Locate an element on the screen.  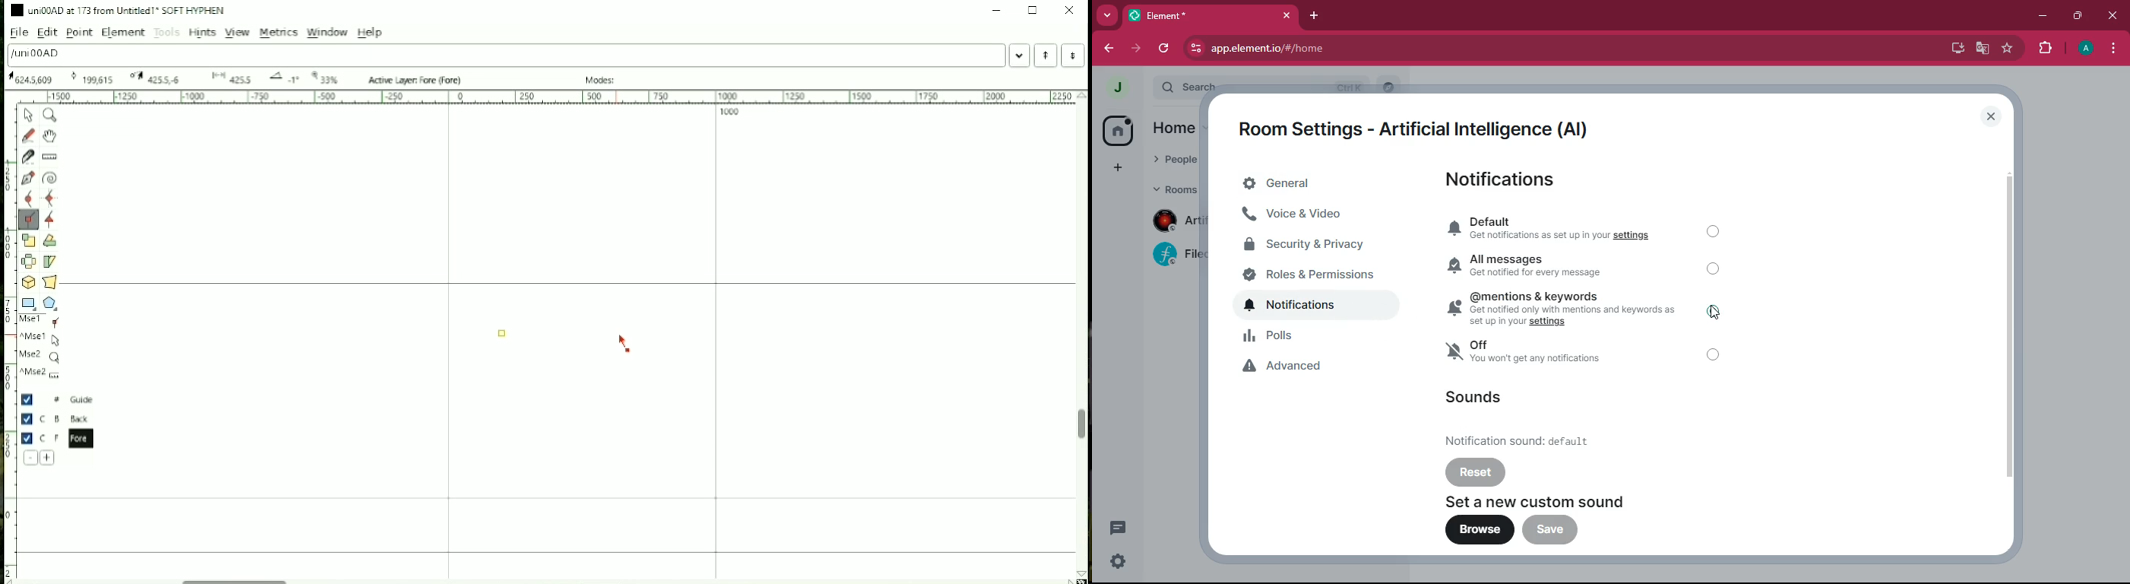
refresh is located at coordinates (1165, 49).